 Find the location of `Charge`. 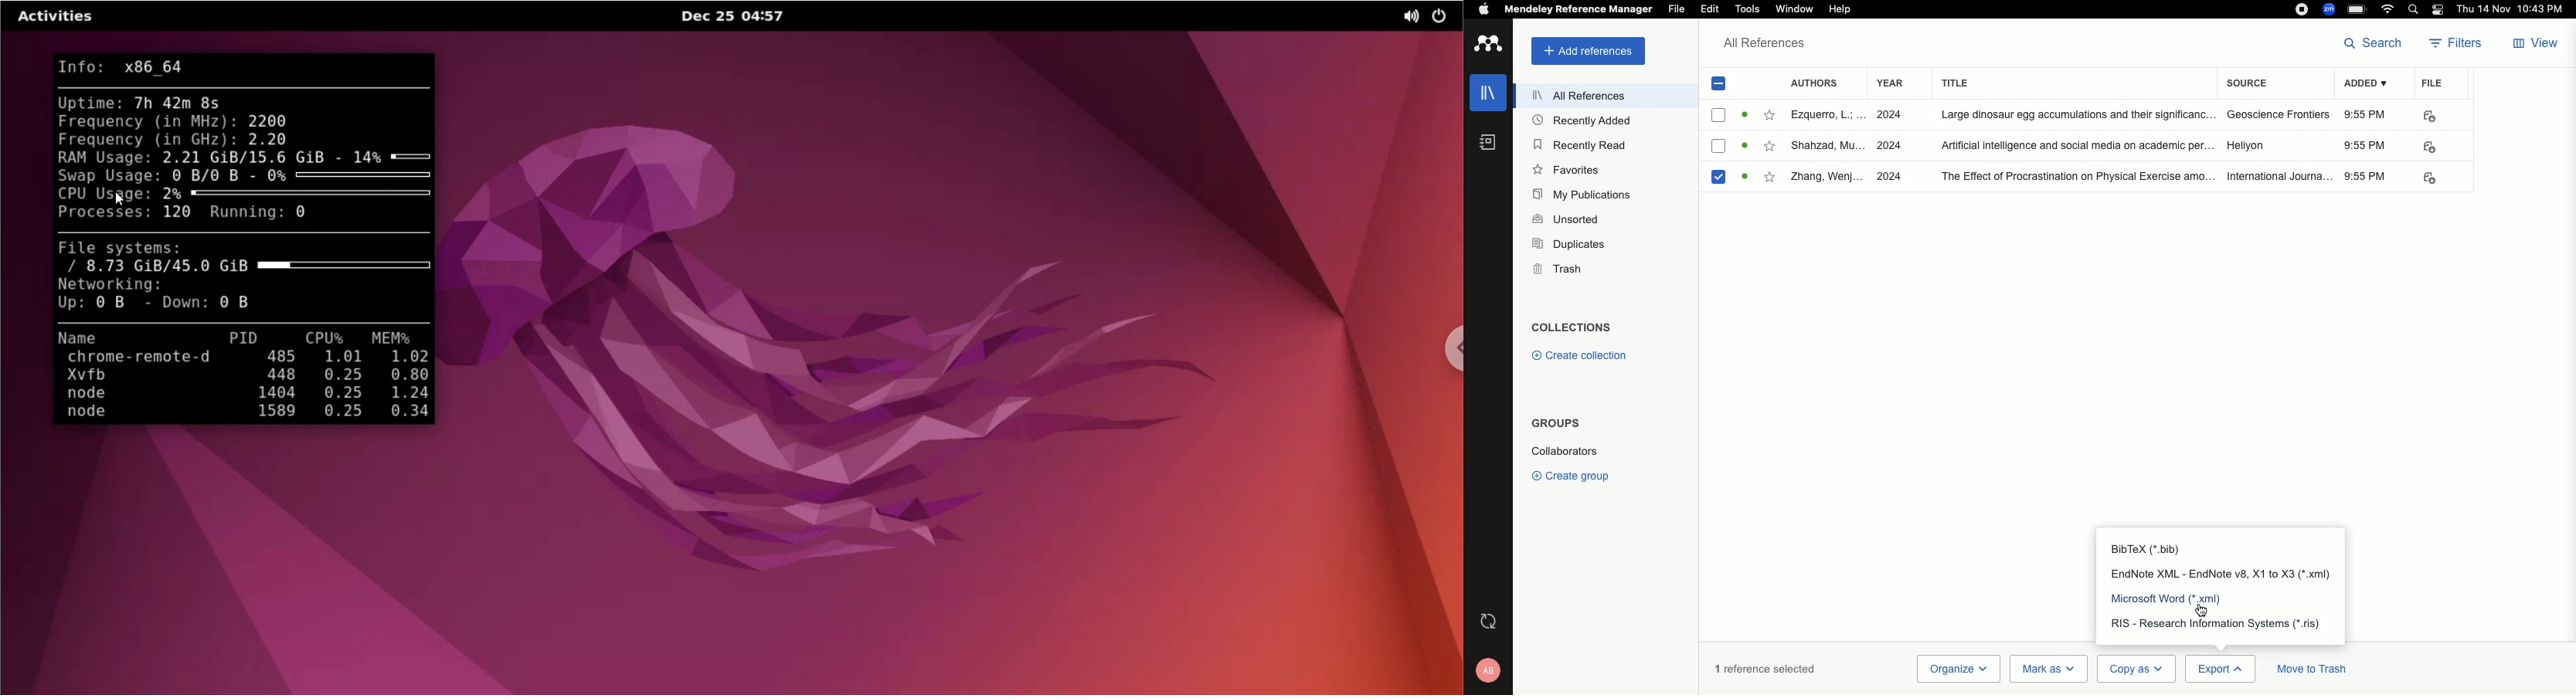

Charge is located at coordinates (2358, 11).